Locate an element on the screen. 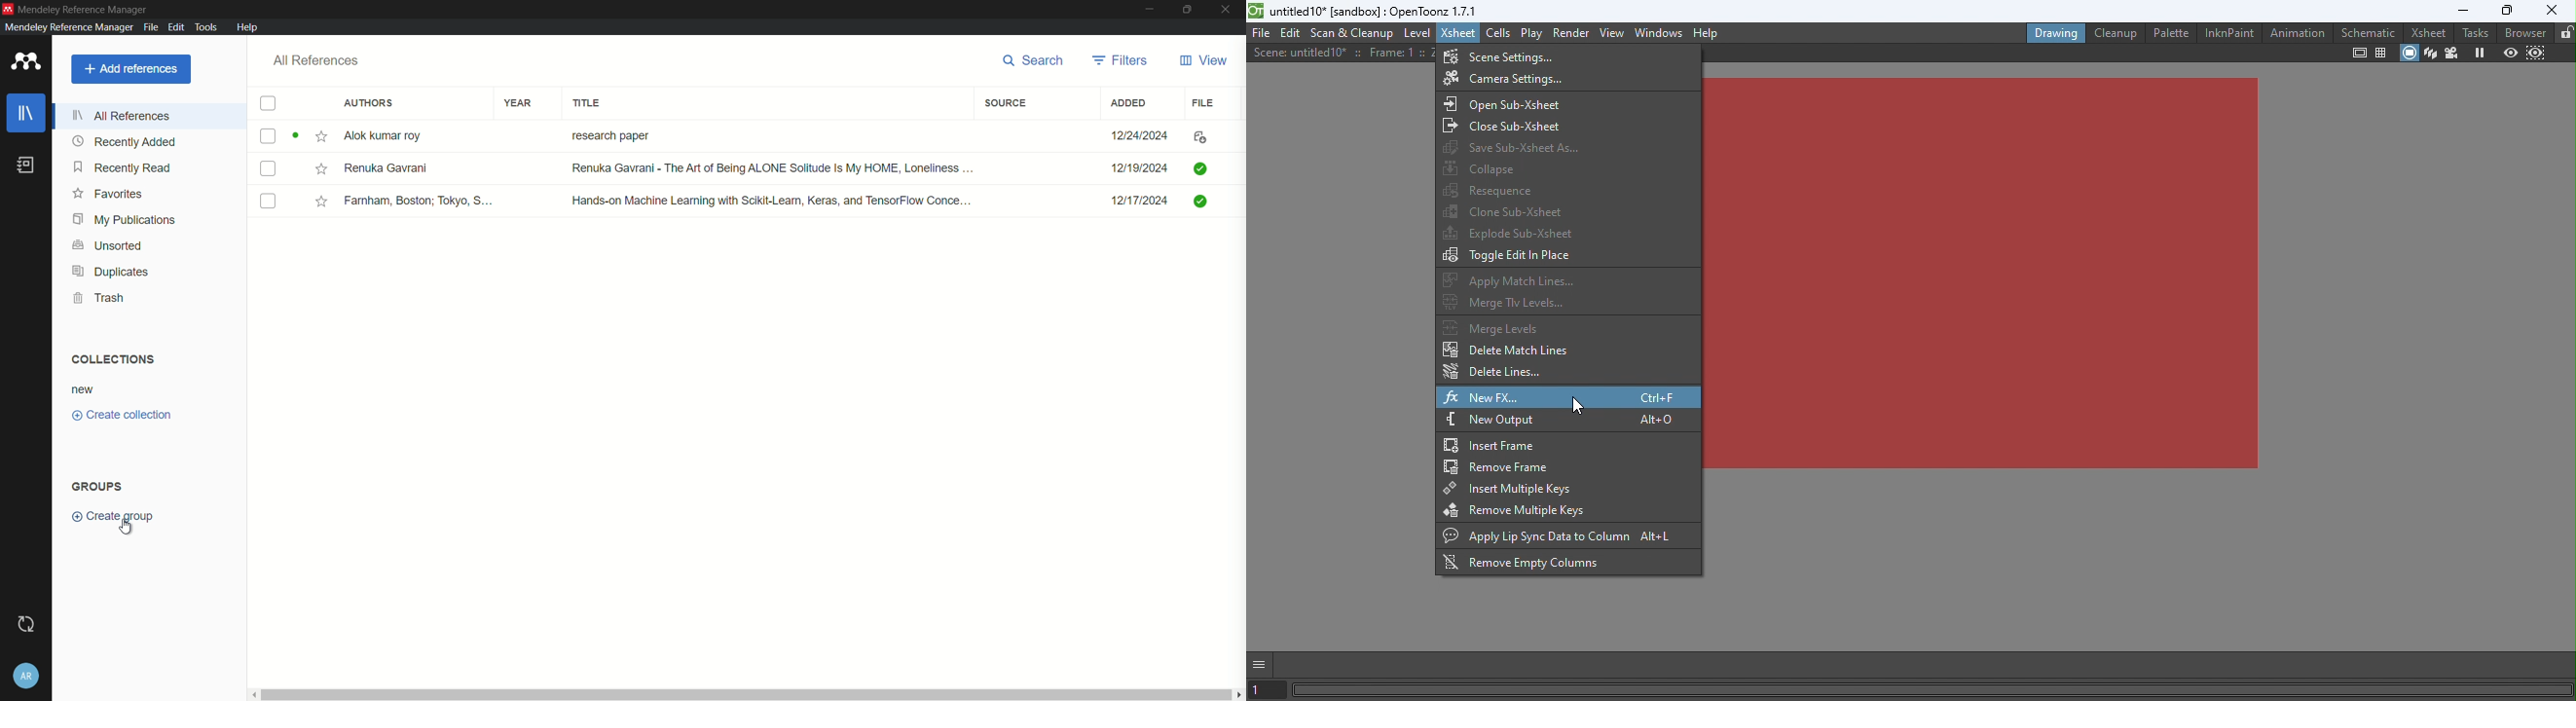 This screenshot has height=728, width=2576. create collection is located at coordinates (122, 415).